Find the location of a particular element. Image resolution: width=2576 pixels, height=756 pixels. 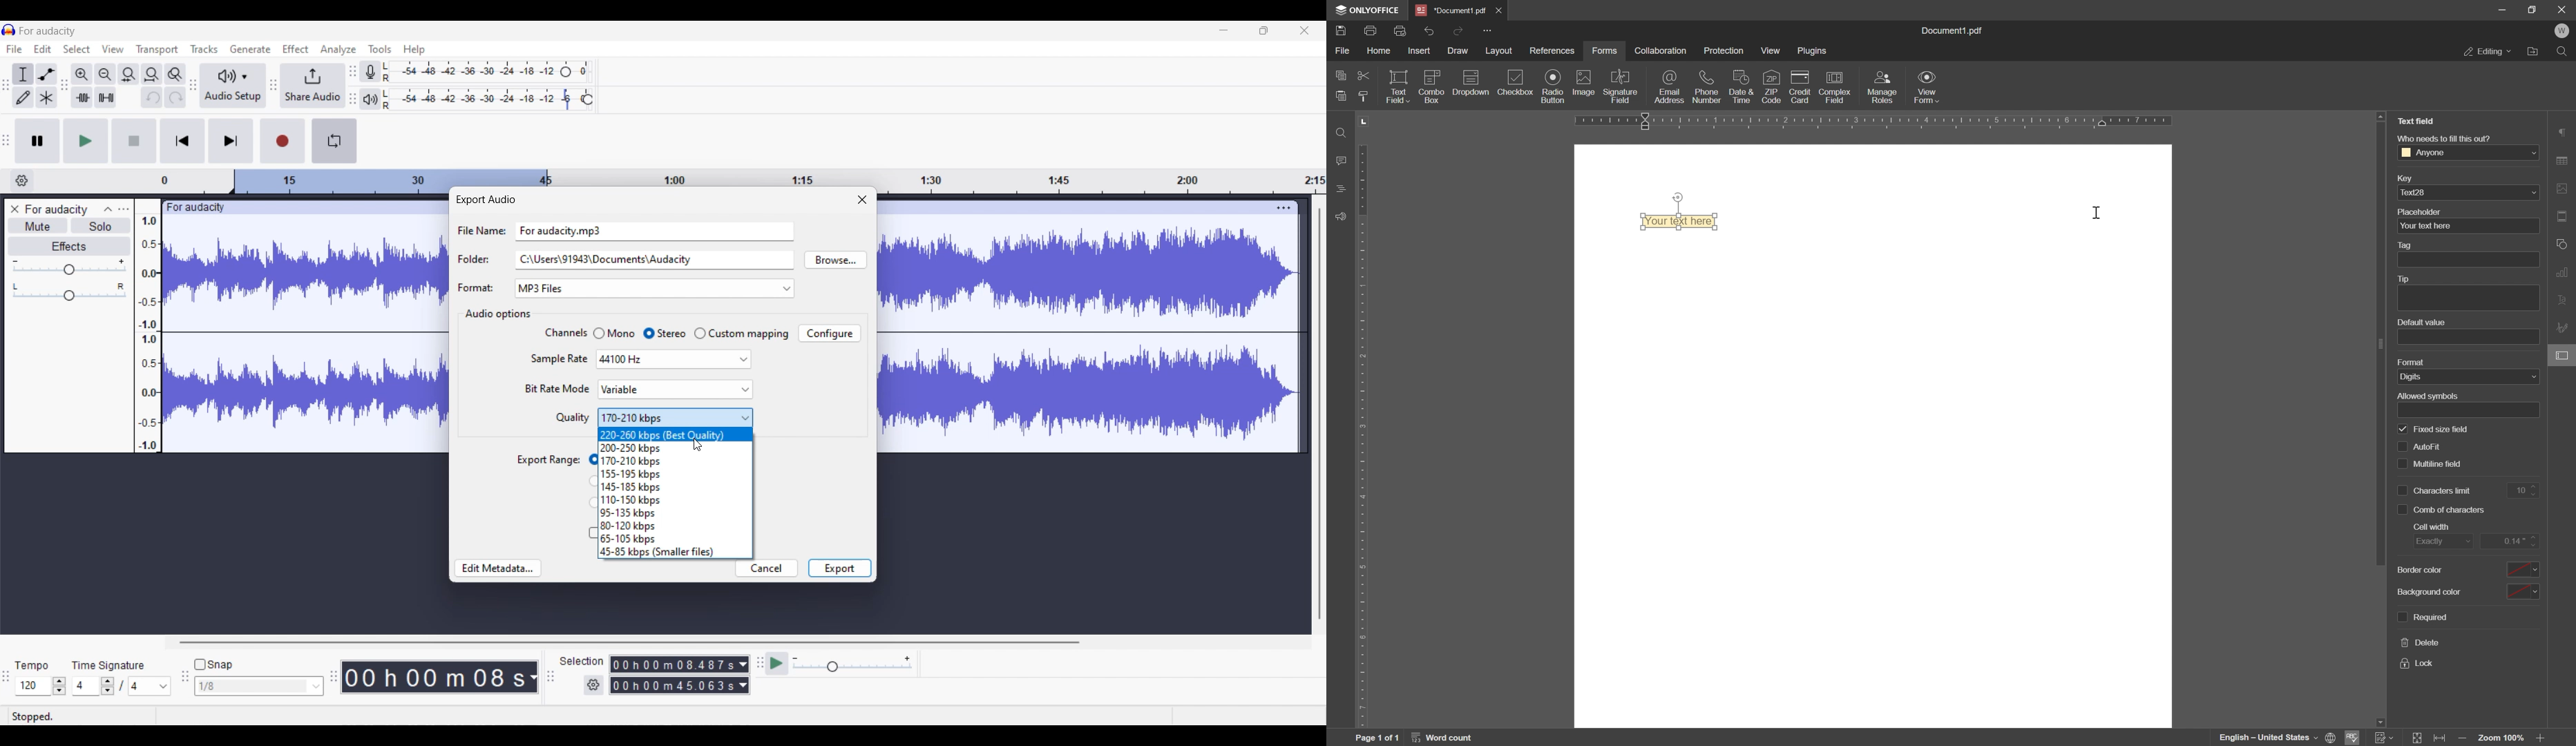

paragraph settings is located at coordinates (2566, 132).